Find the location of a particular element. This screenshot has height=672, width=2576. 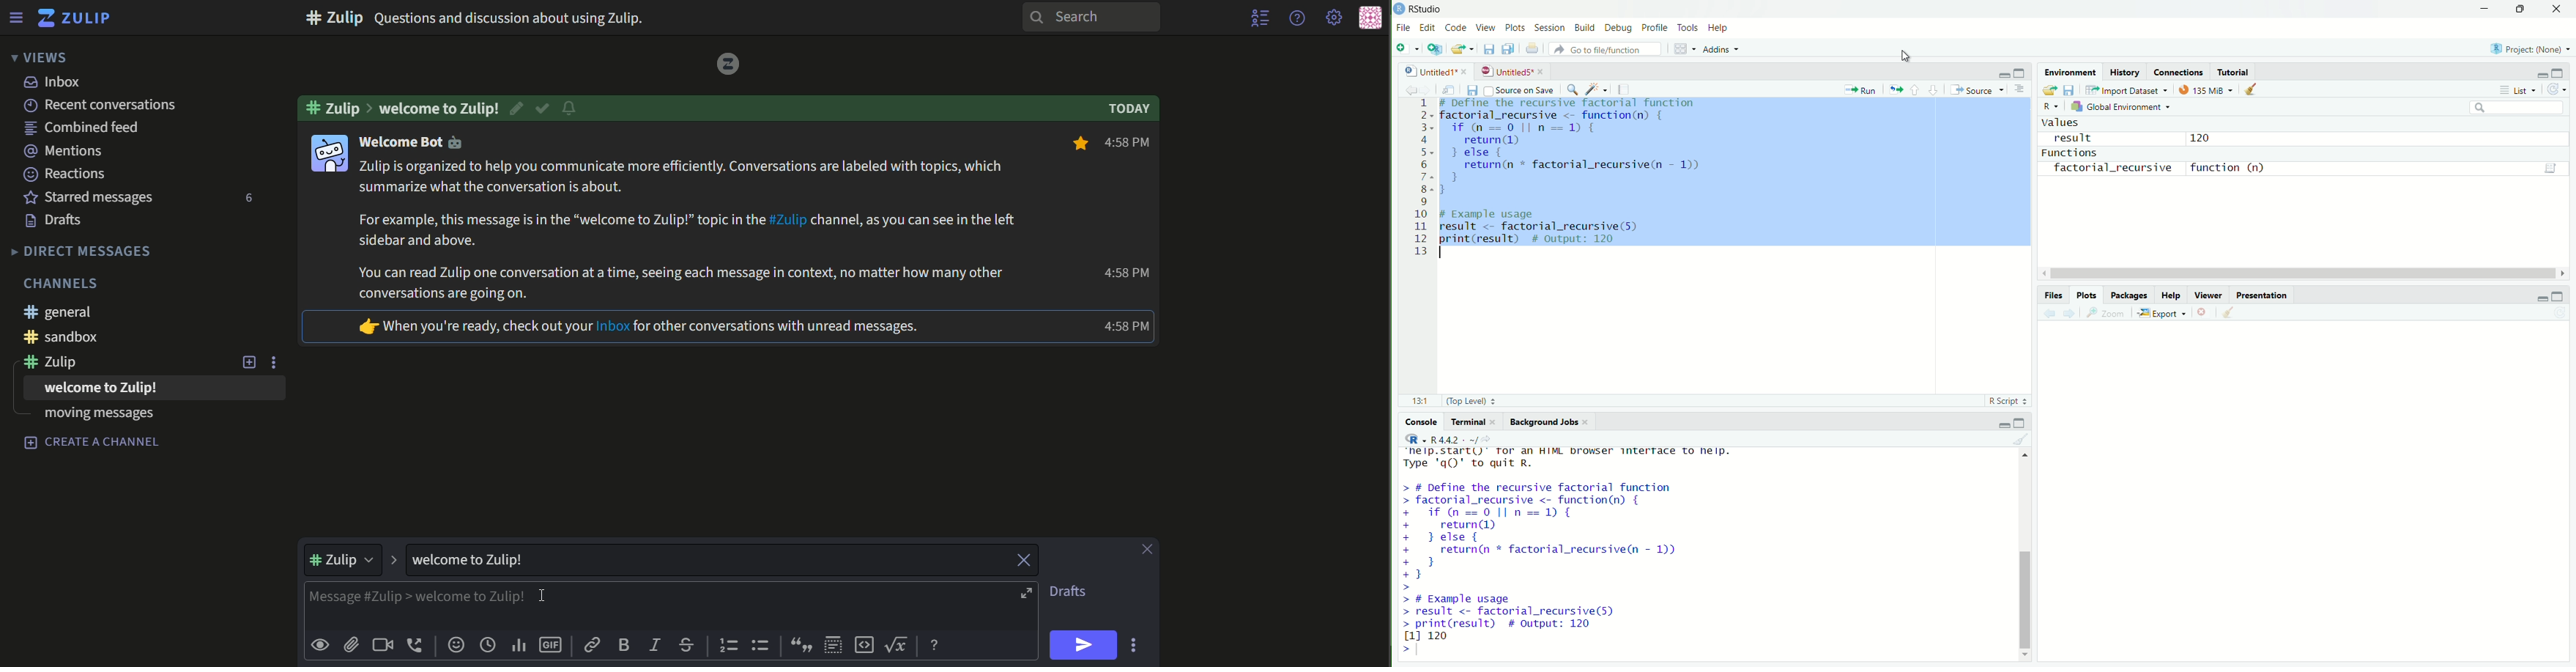

Run the current line or selection (Ctrl + Enter) is located at coordinates (1863, 88).